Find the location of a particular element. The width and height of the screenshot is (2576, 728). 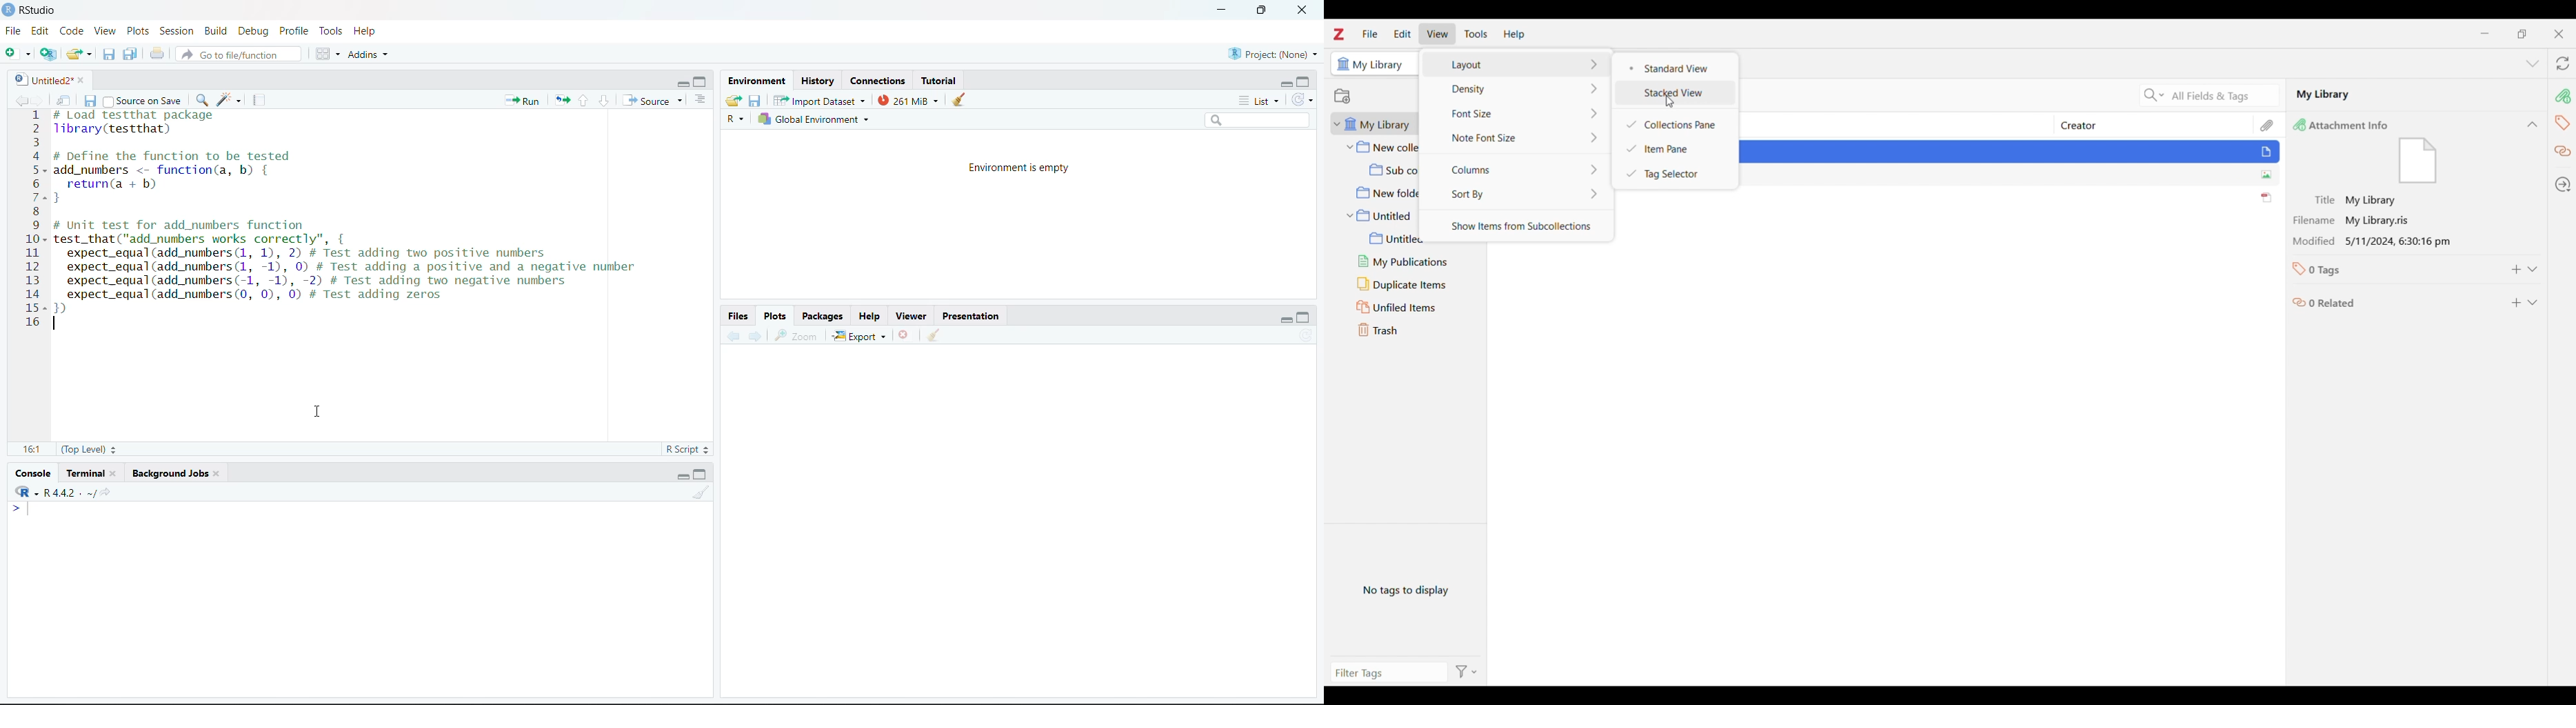

library(testthat) is located at coordinates (112, 129).